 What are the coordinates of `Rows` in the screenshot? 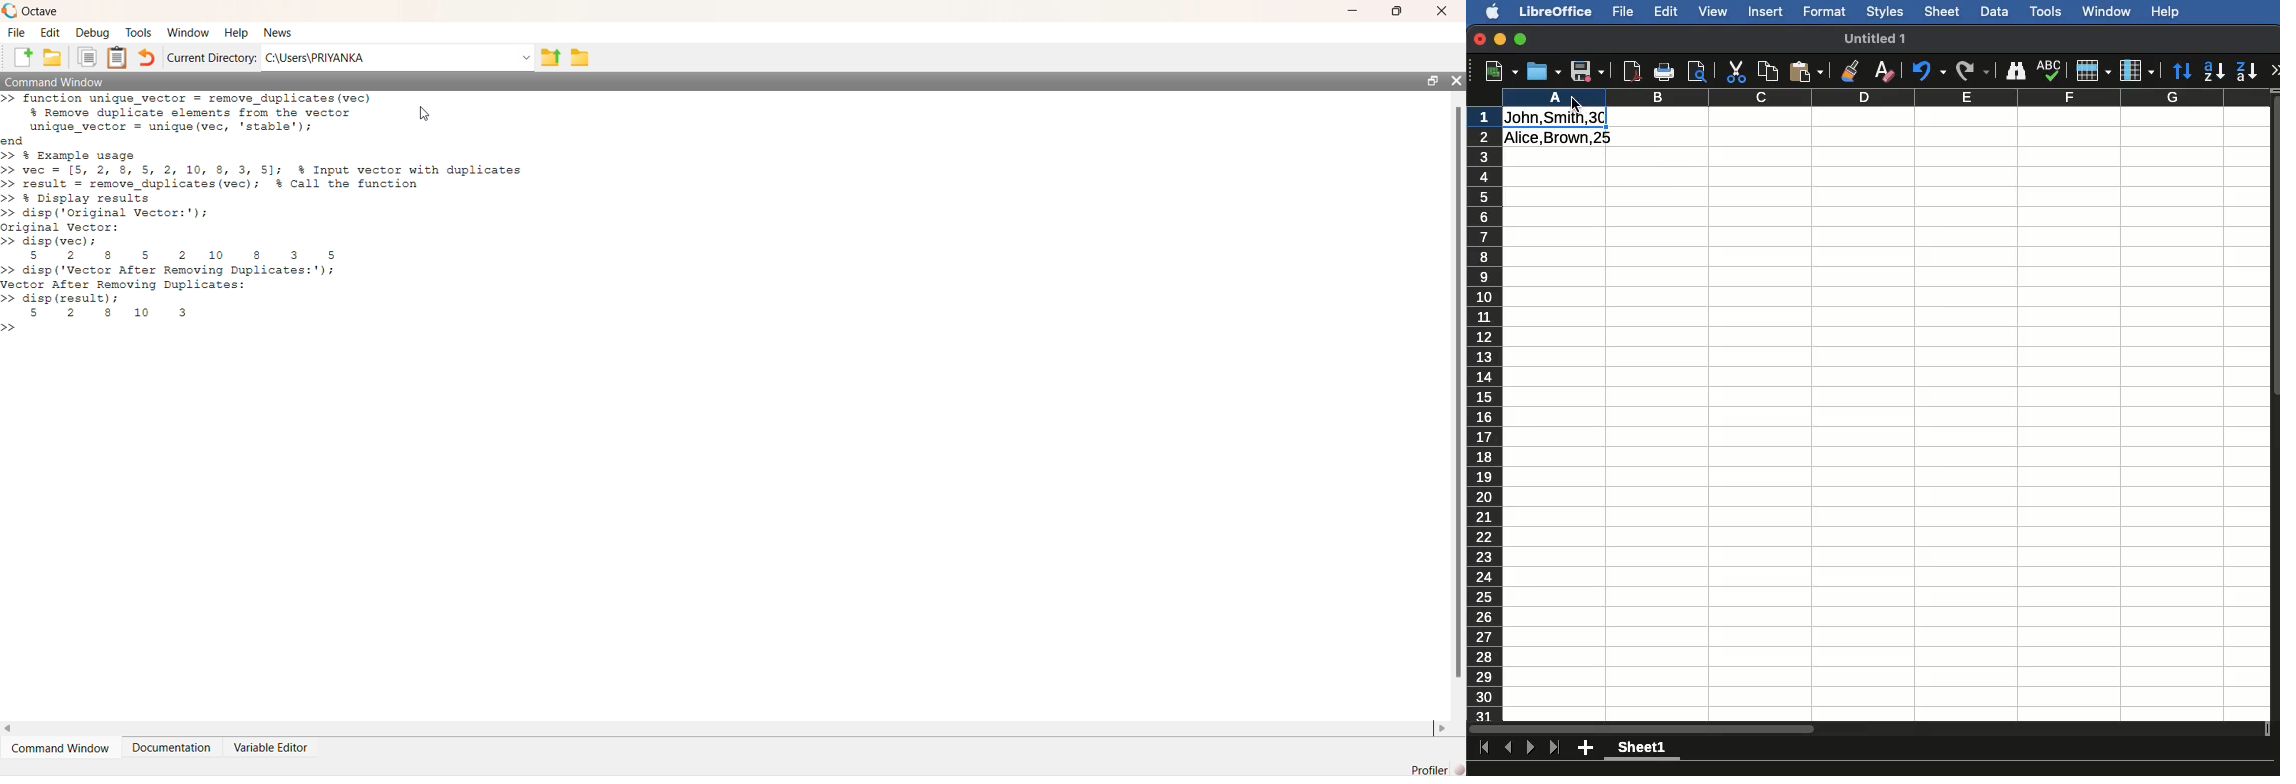 It's located at (2094, 69).